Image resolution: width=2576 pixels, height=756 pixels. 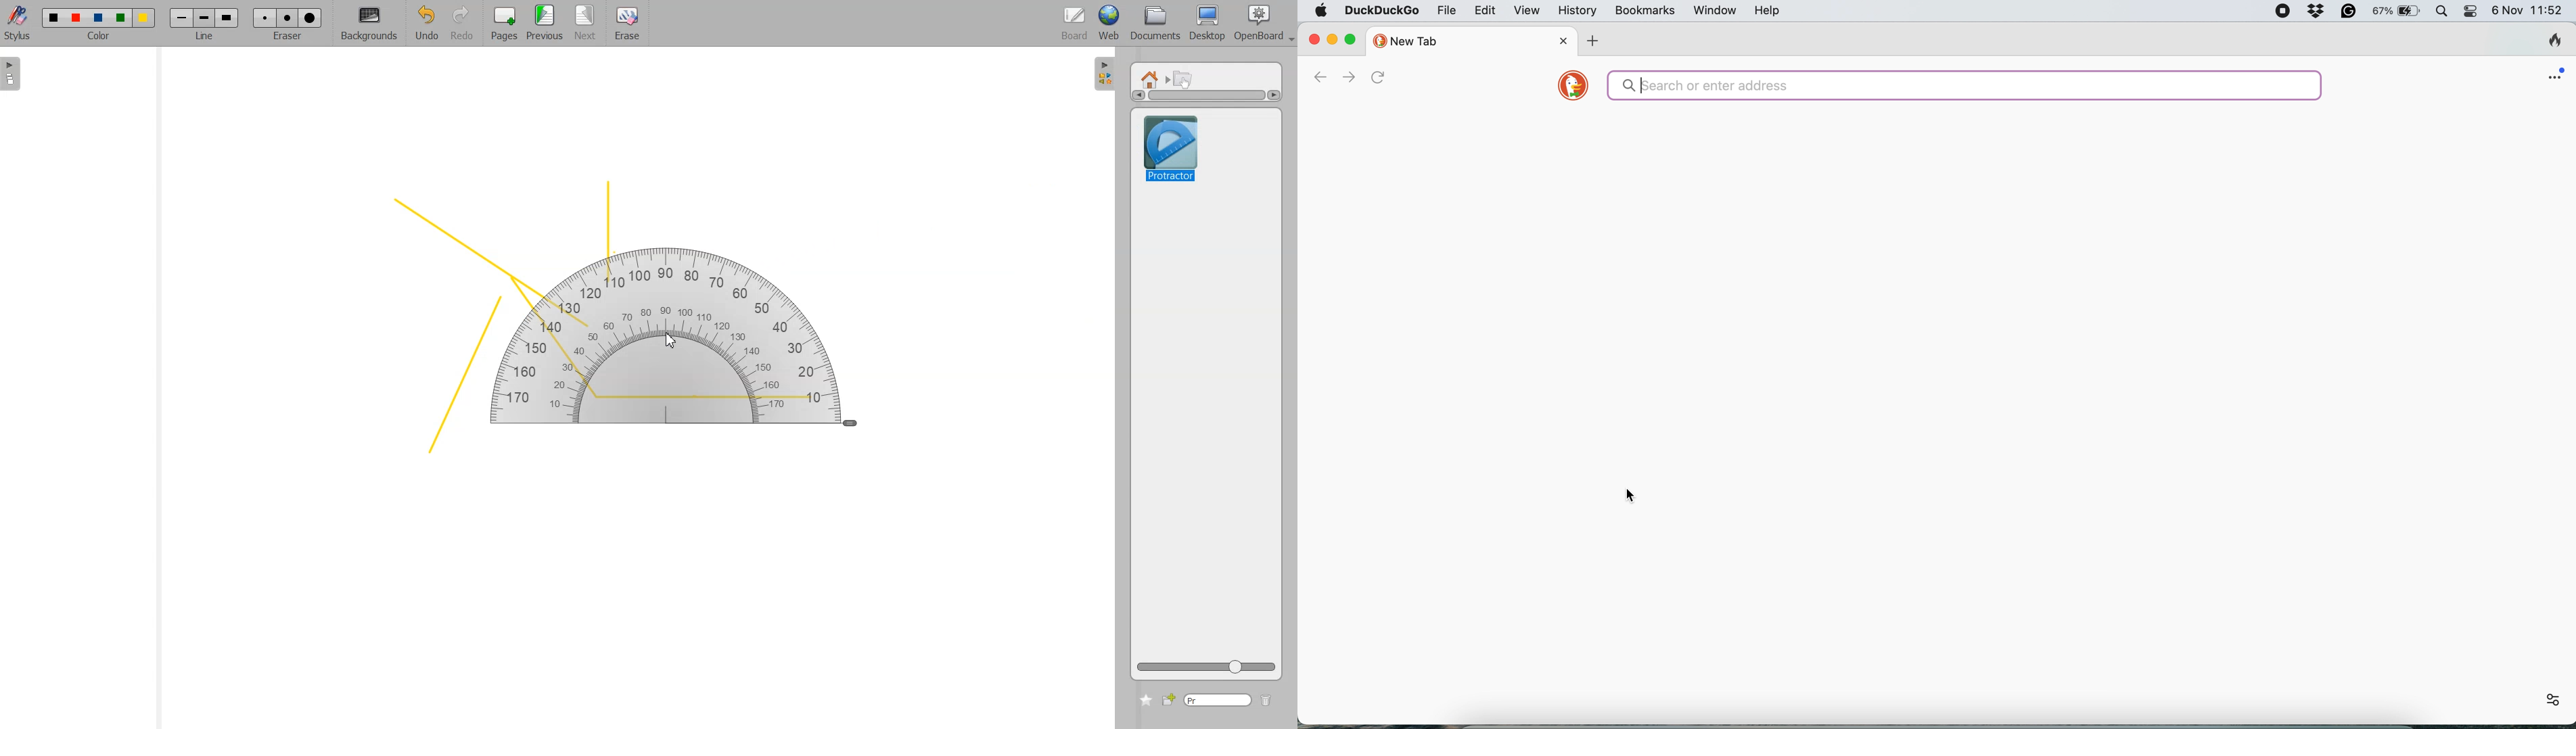 What do you see at coordinates (1353, 40) in the screenshot?
I see `maximise` at bounding box center [1353, 40].